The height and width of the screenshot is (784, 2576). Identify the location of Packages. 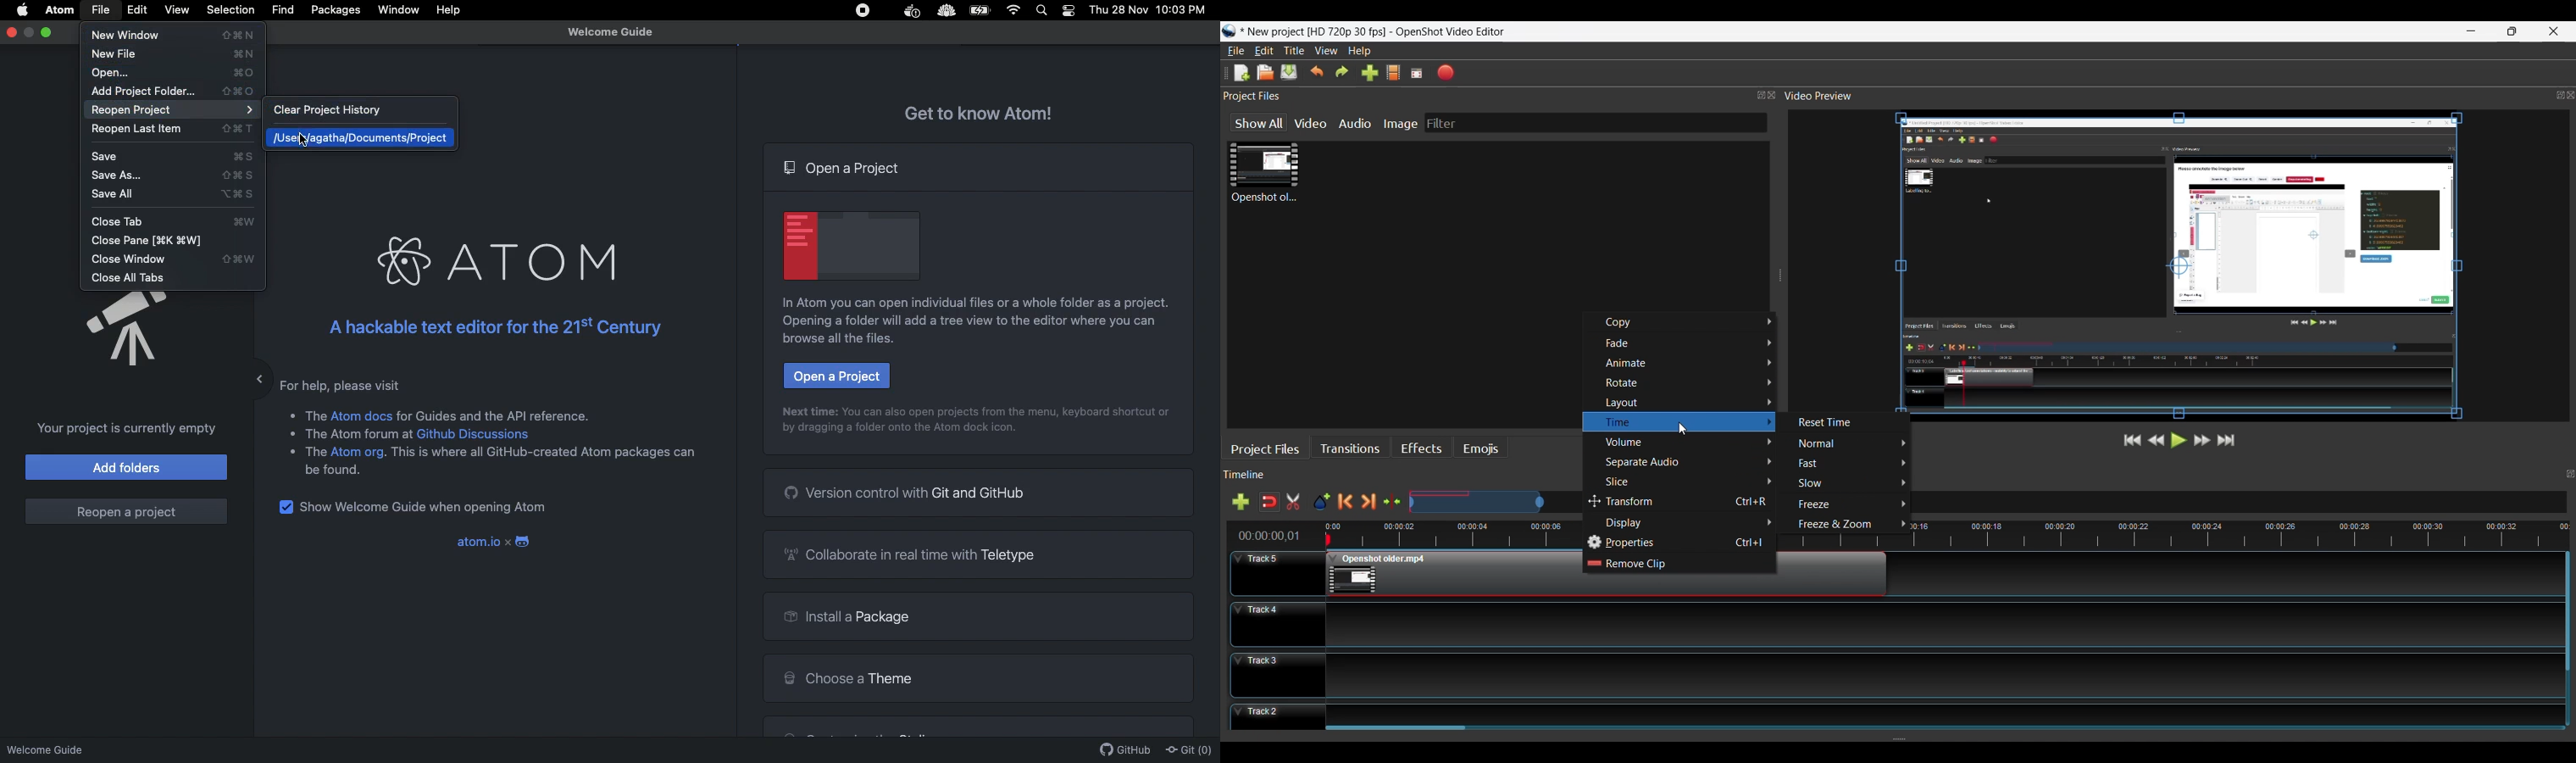
(336, 12).